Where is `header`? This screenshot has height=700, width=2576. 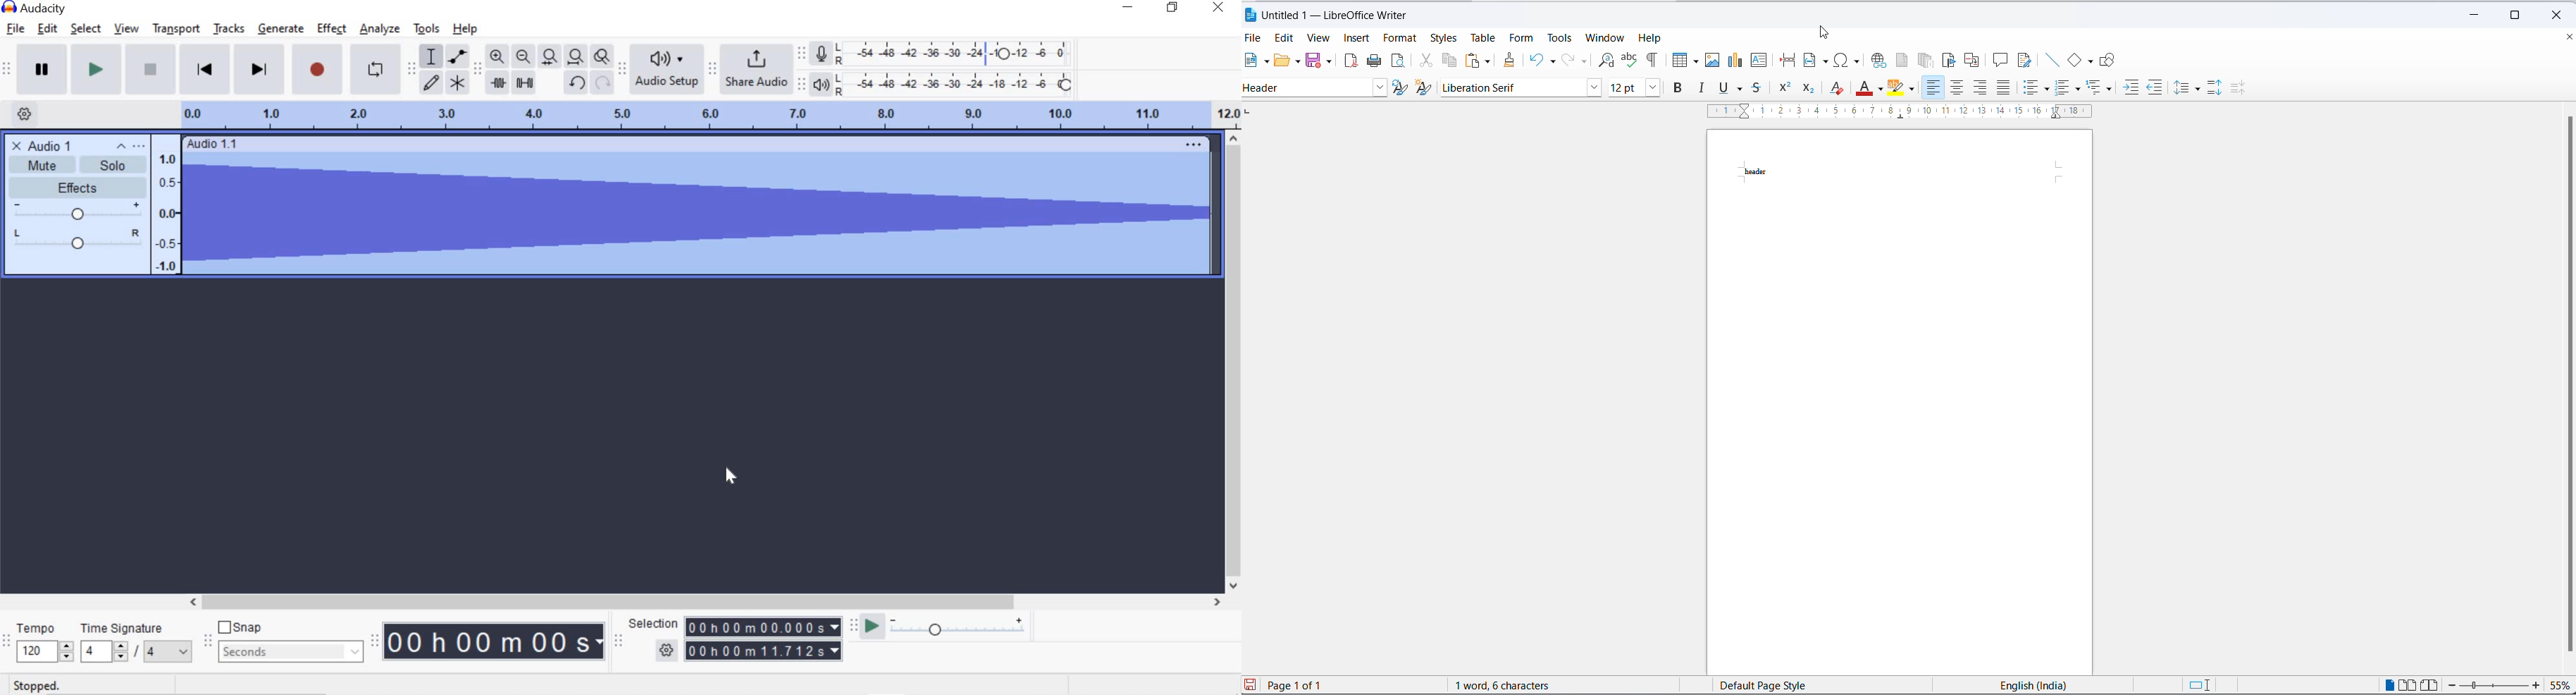
header is located at coordinates (1751, 171).